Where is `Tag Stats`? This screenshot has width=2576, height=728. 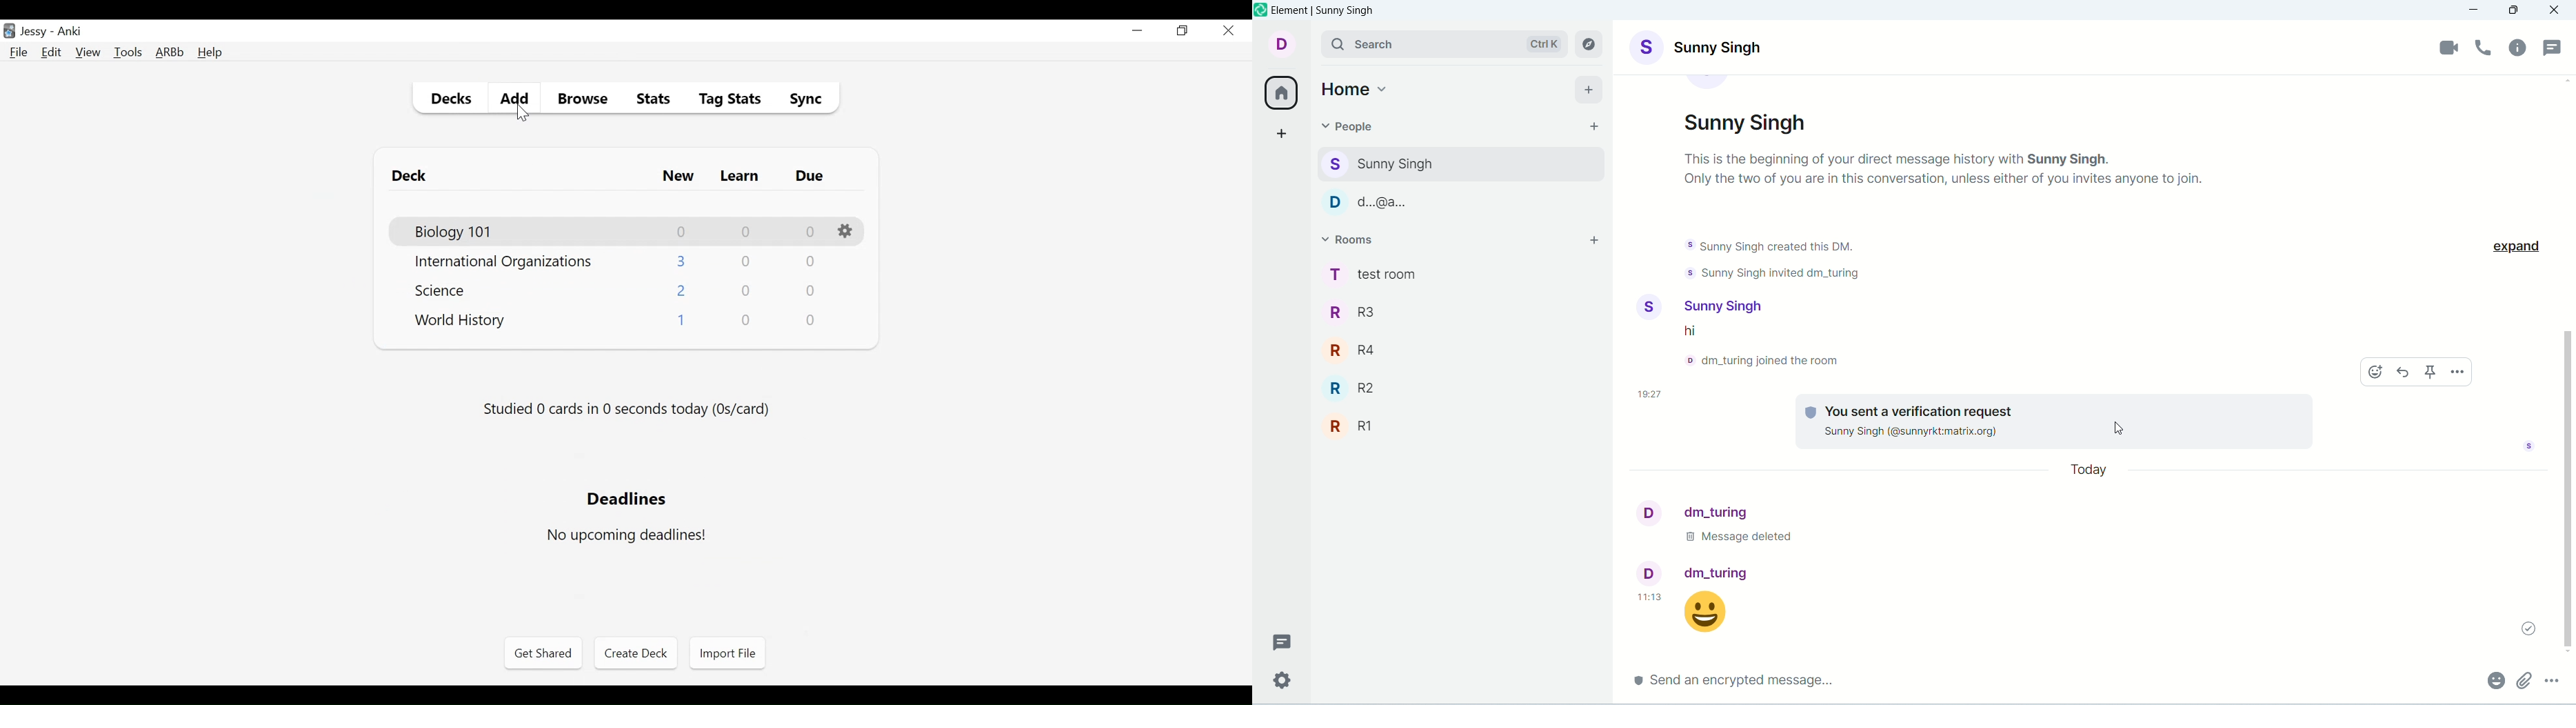
Tag Stats is located at coordinates (723, 101).